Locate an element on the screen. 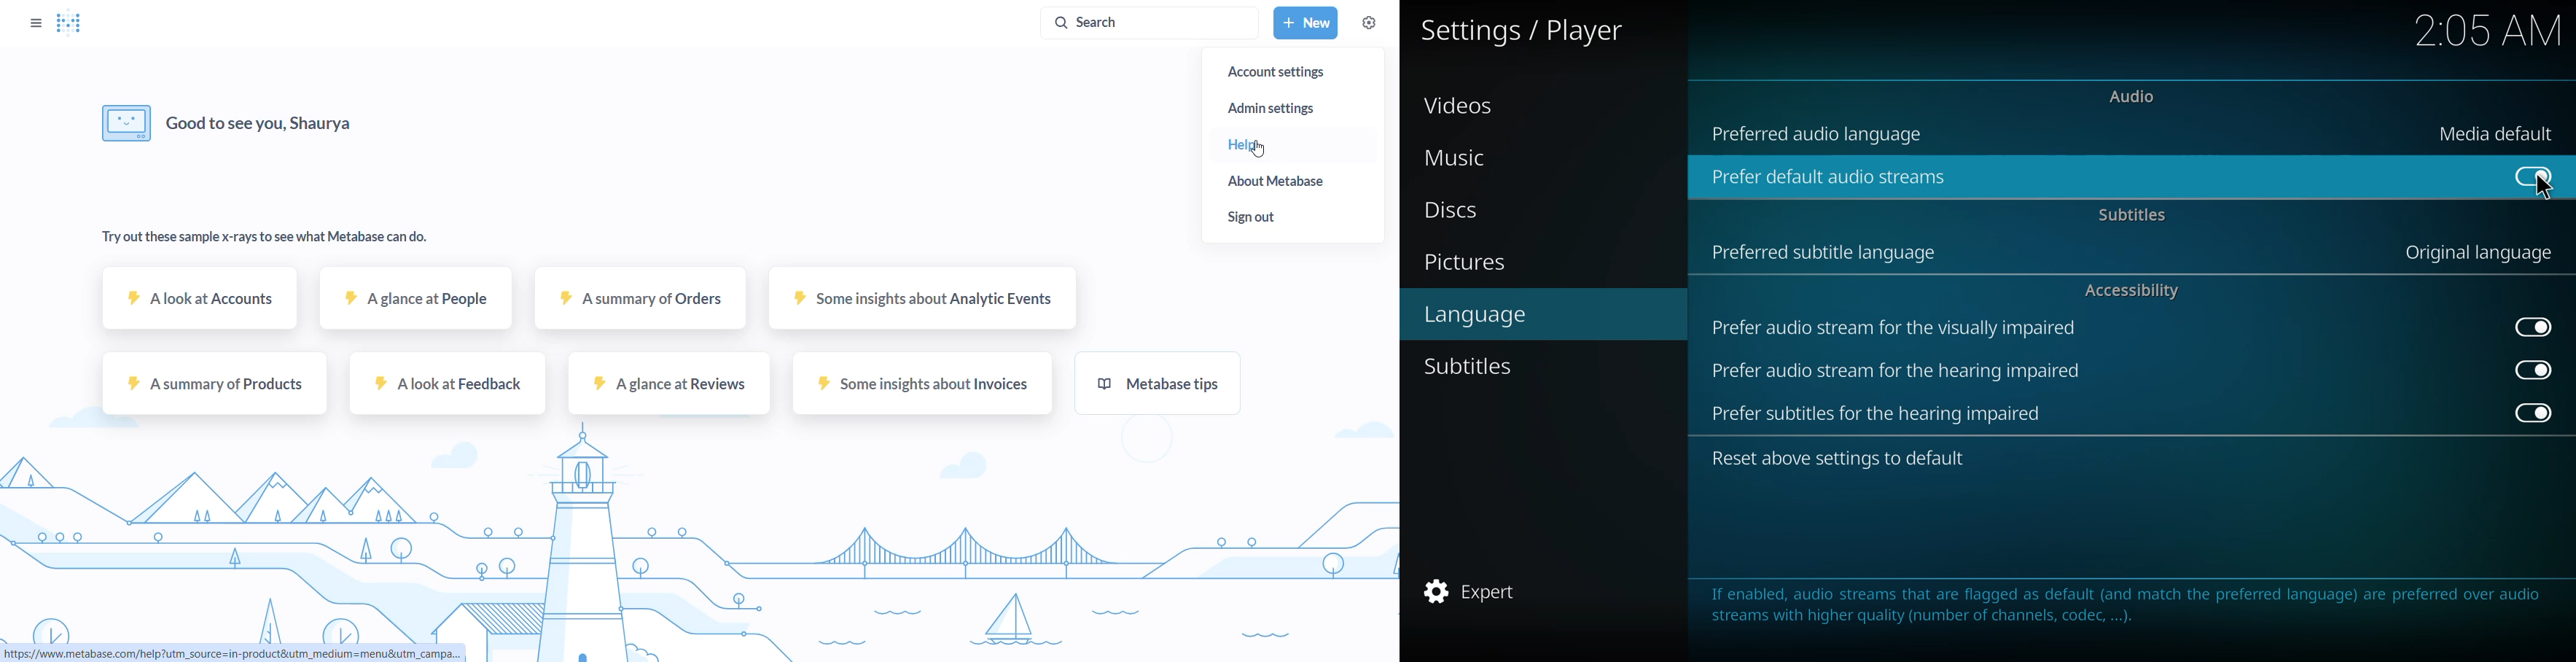 The width and height of the screenshot is (2576, 672). music is located at coordinates (1460, 159).